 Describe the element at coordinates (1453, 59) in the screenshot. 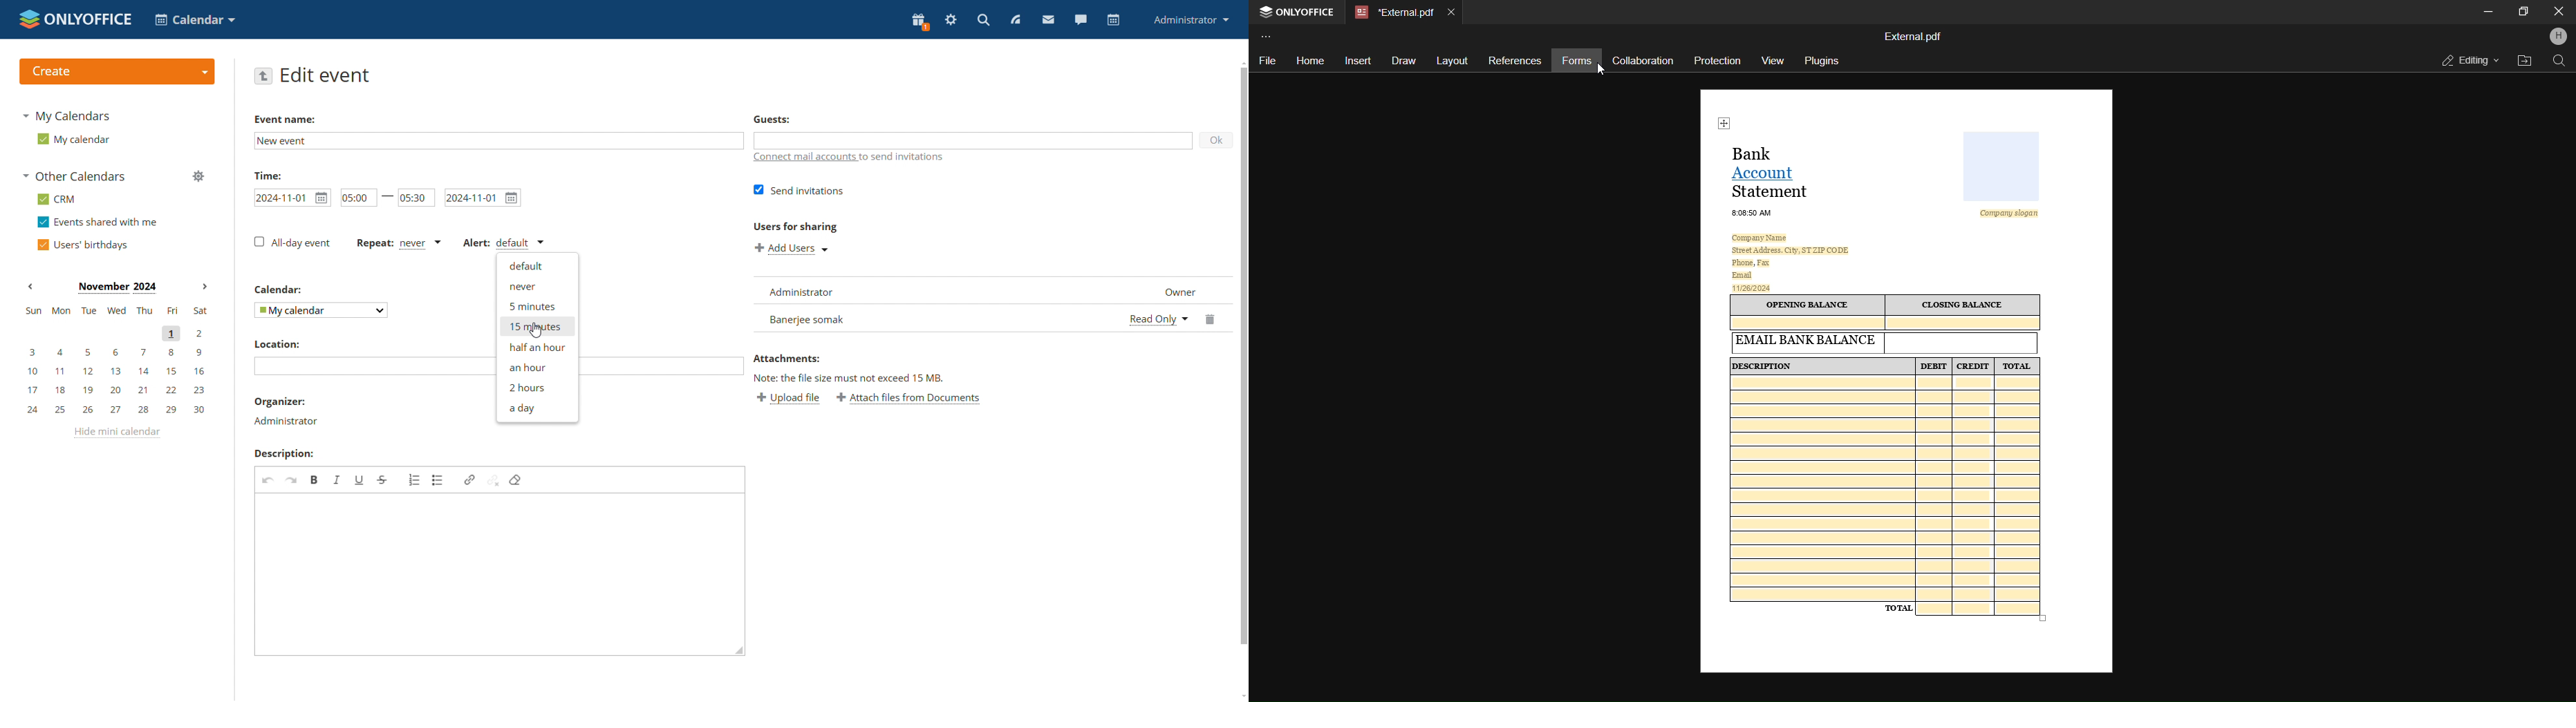

I see `layout` at that location.